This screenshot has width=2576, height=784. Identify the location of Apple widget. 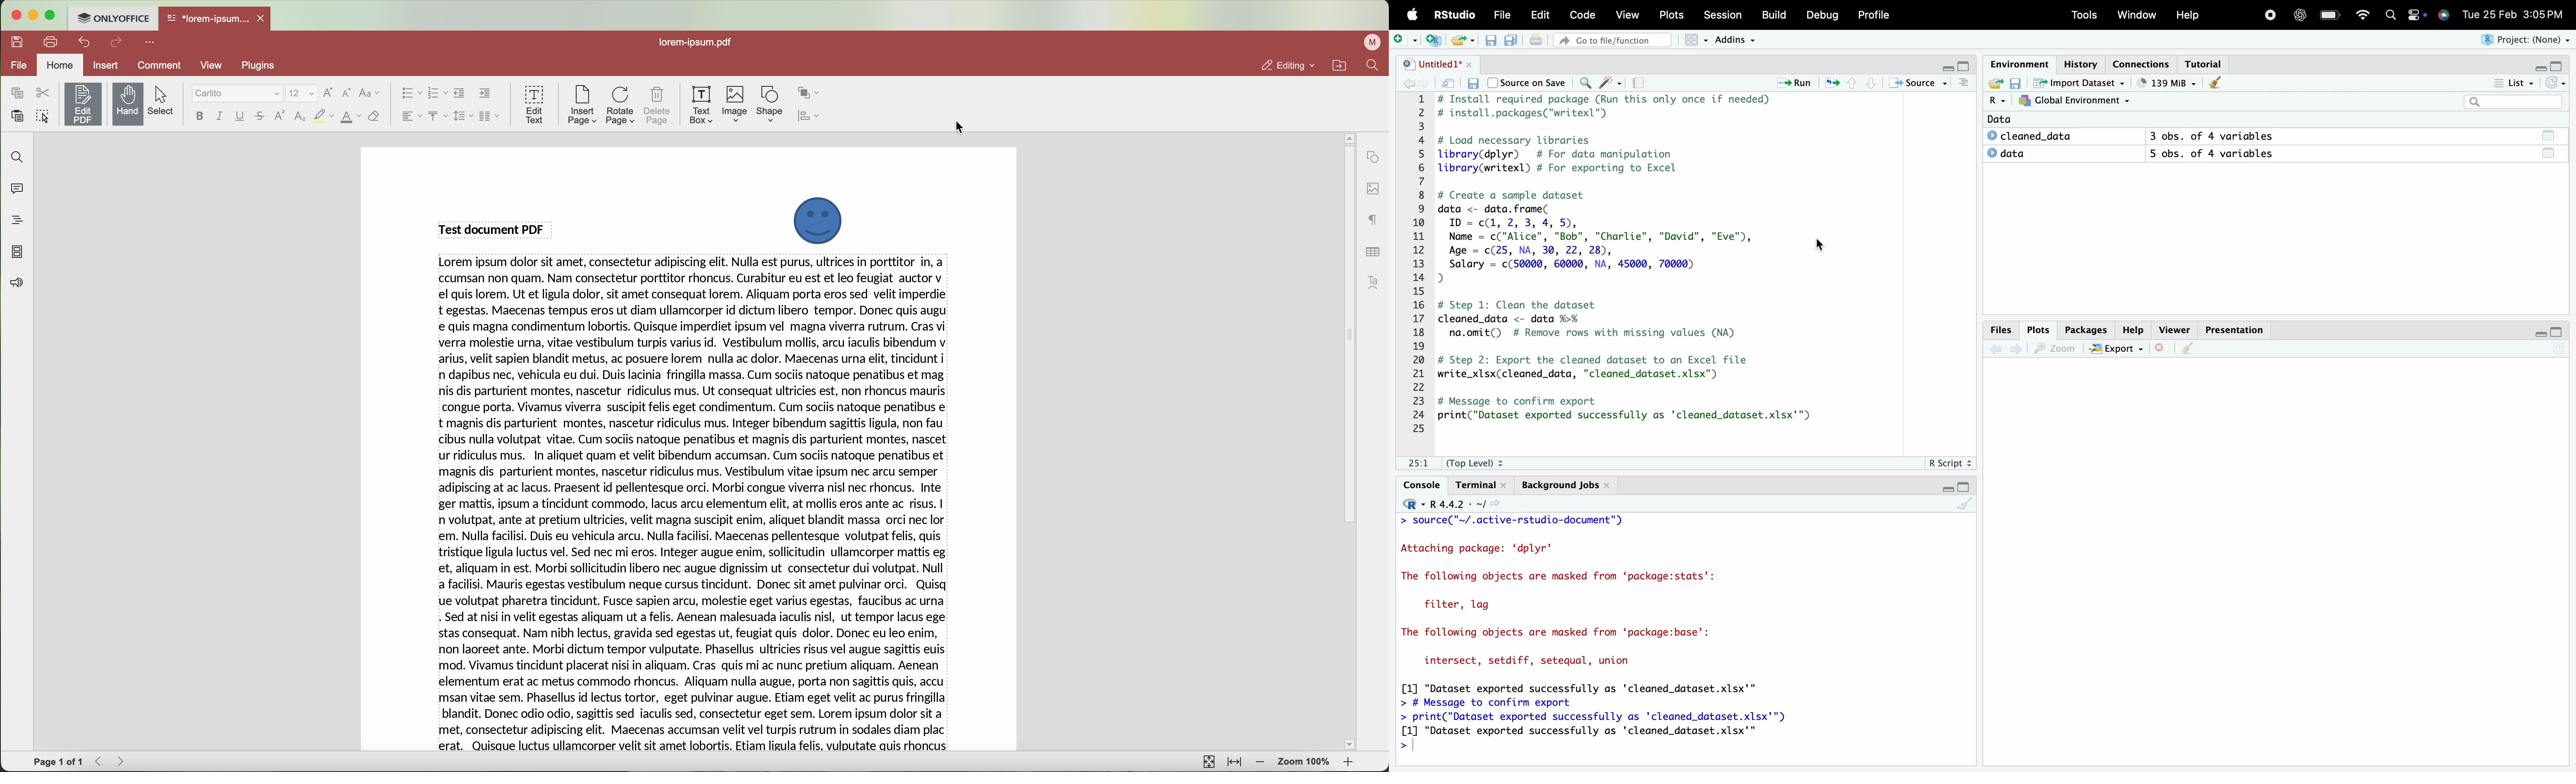
(2417, 16).